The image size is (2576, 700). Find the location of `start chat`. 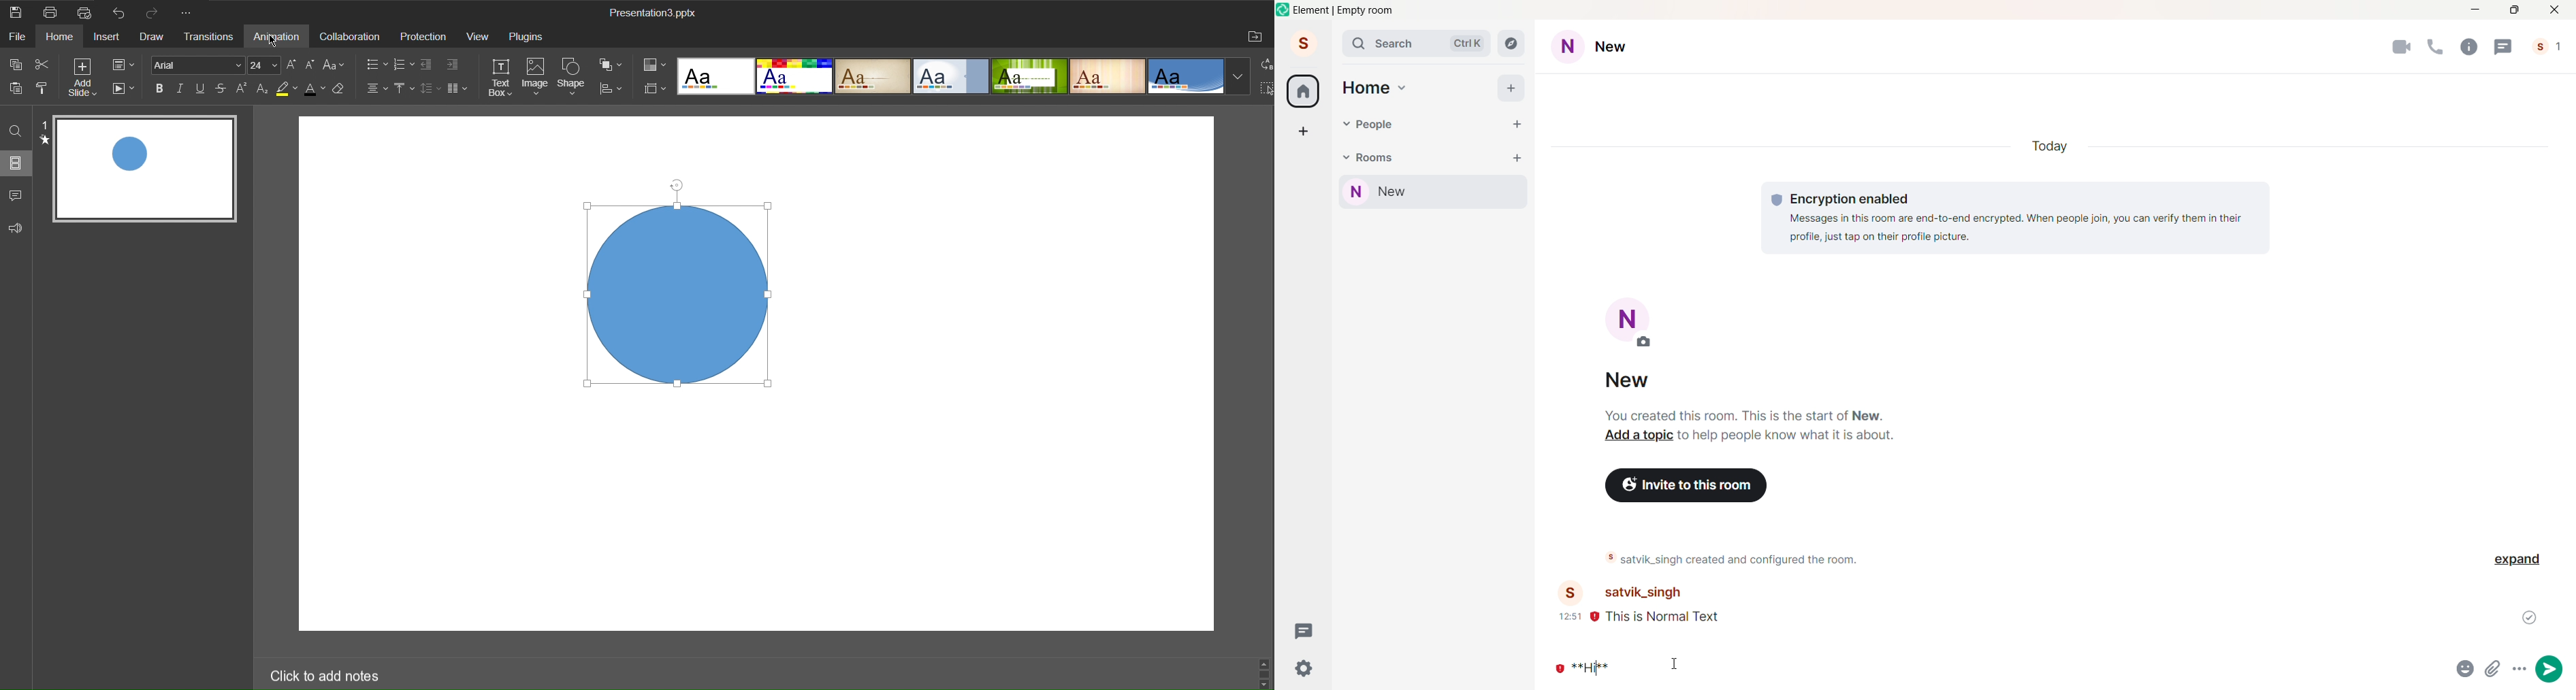

start chat is located at coordinates (1516, 125).